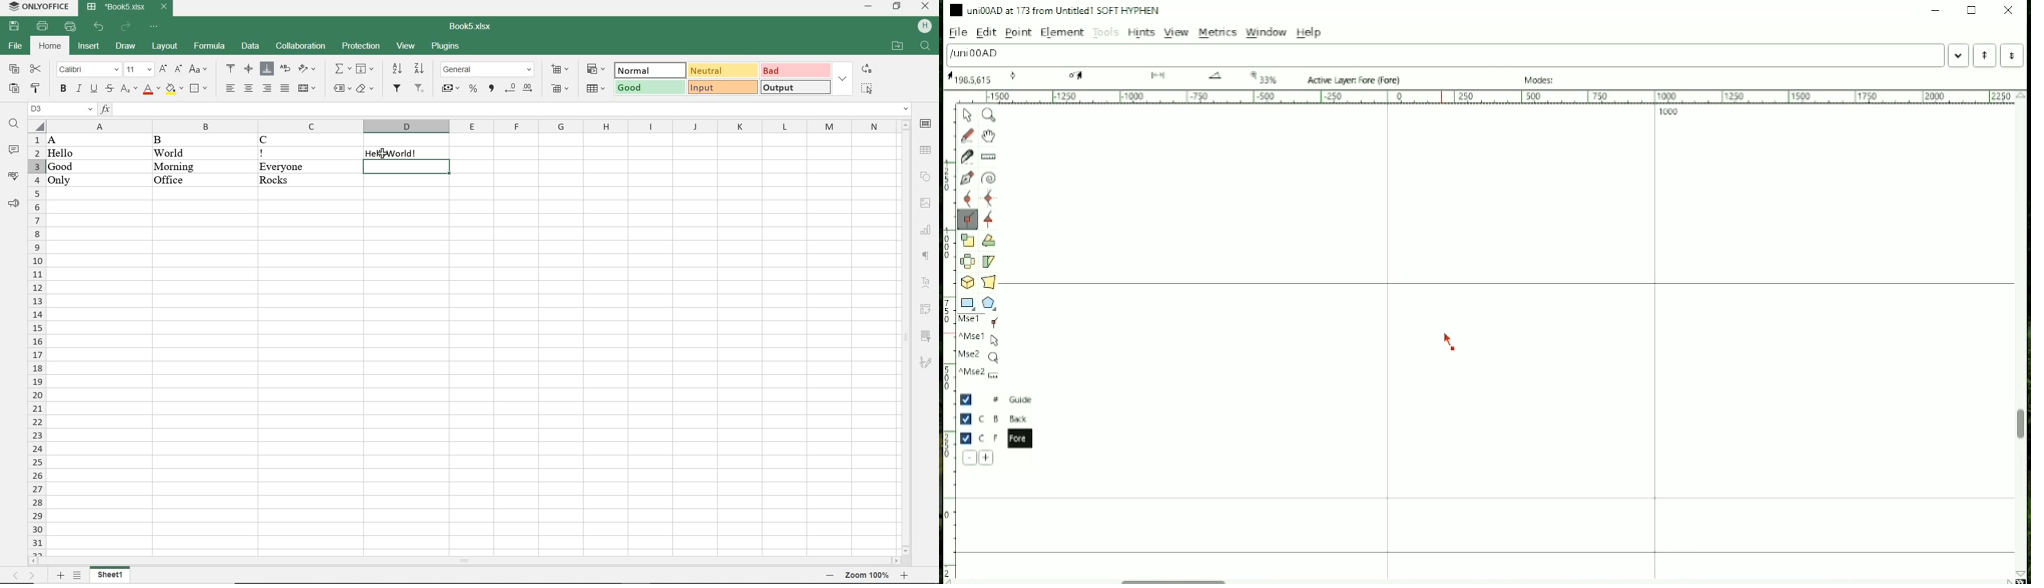 This screenshot has width=2044, height=588. Describe the element at coordinates (926, 281) in the screenshot. I see `TEXT ART` at that location.